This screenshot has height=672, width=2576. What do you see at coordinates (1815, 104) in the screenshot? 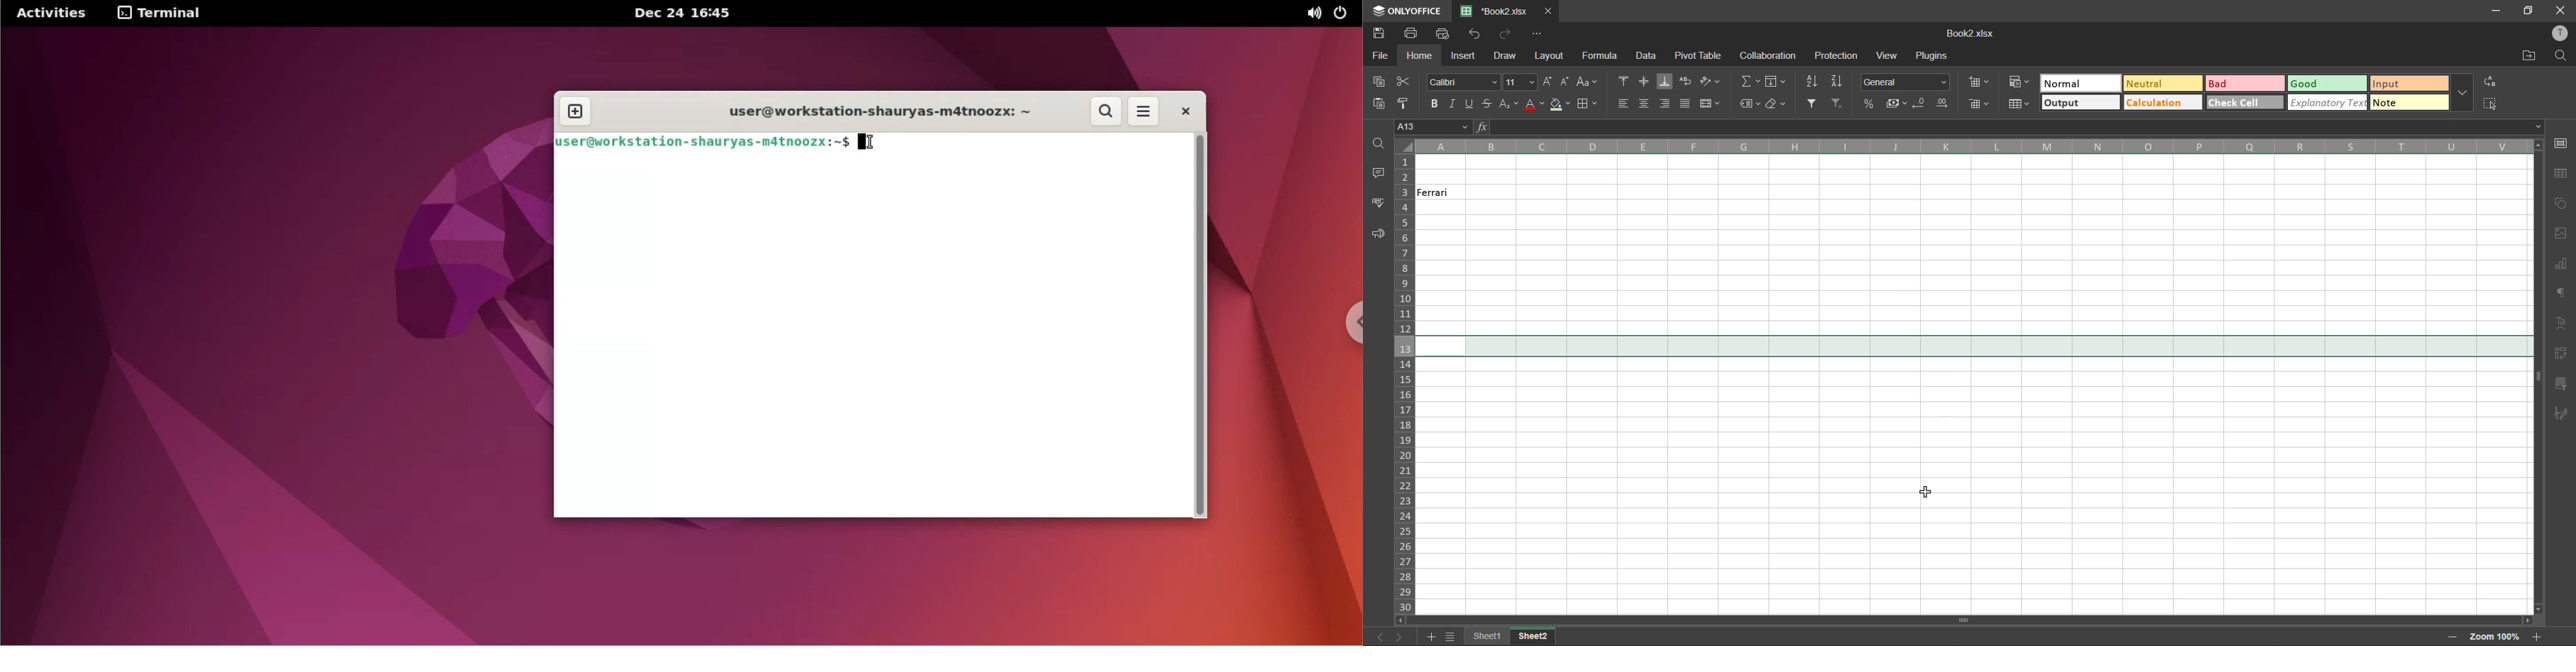
I see `filter` at bounding box center [1815, 104].